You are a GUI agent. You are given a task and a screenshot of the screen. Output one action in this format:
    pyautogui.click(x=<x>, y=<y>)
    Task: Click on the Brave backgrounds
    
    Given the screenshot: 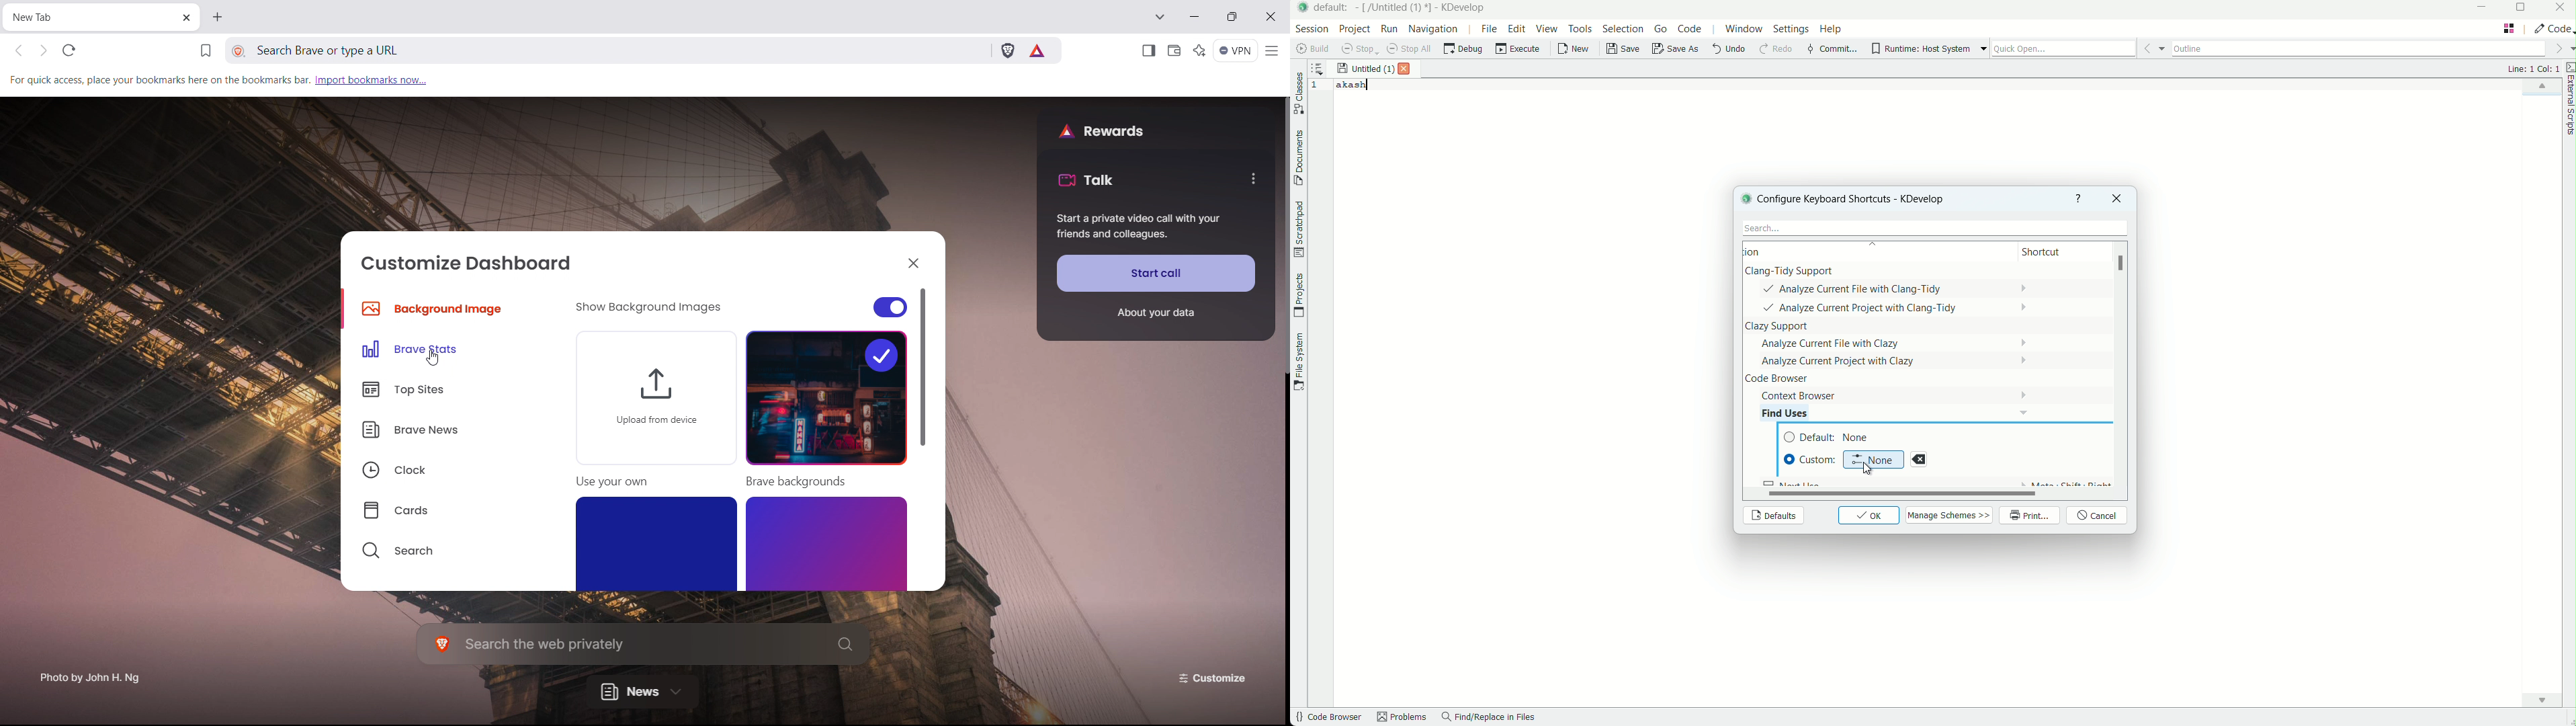 What is the action you would take?
    pyautogui.click(x=797, y=483)
    